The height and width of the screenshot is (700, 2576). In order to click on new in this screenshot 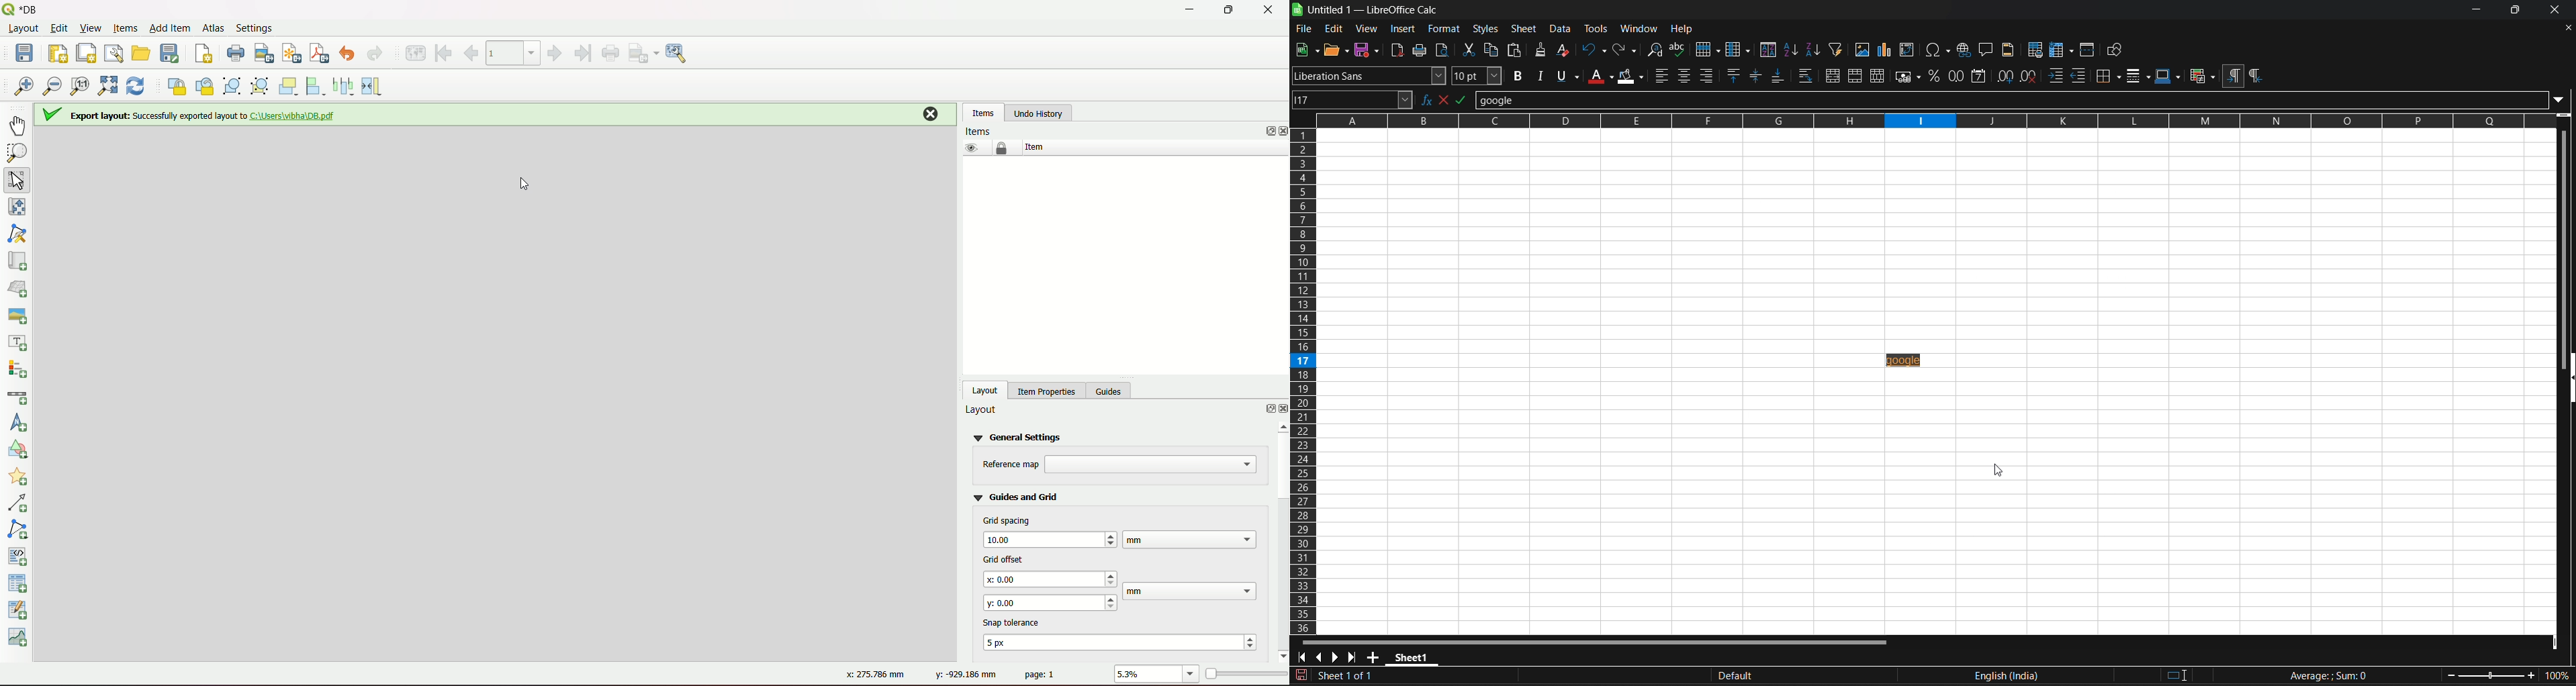, I will do `click(1337, 50)`.